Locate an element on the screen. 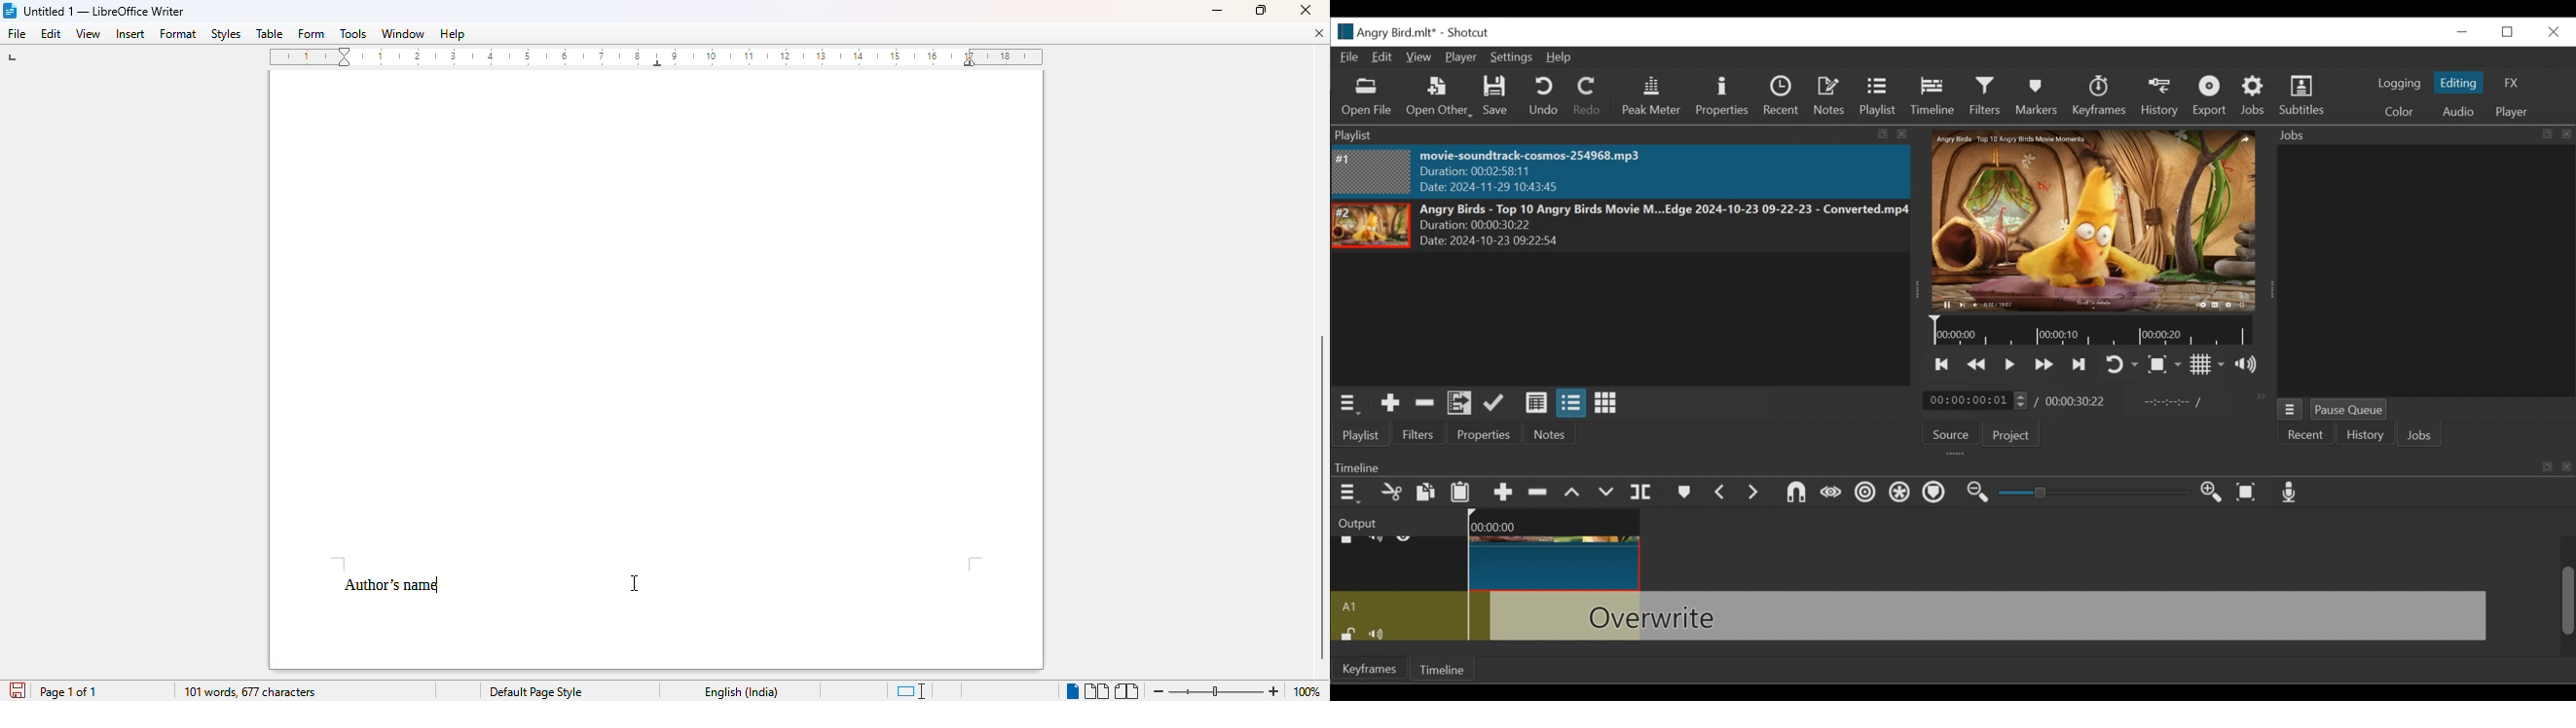 This screenshot has width=2576, height=728. Output is located at coordinates (1397, 522).